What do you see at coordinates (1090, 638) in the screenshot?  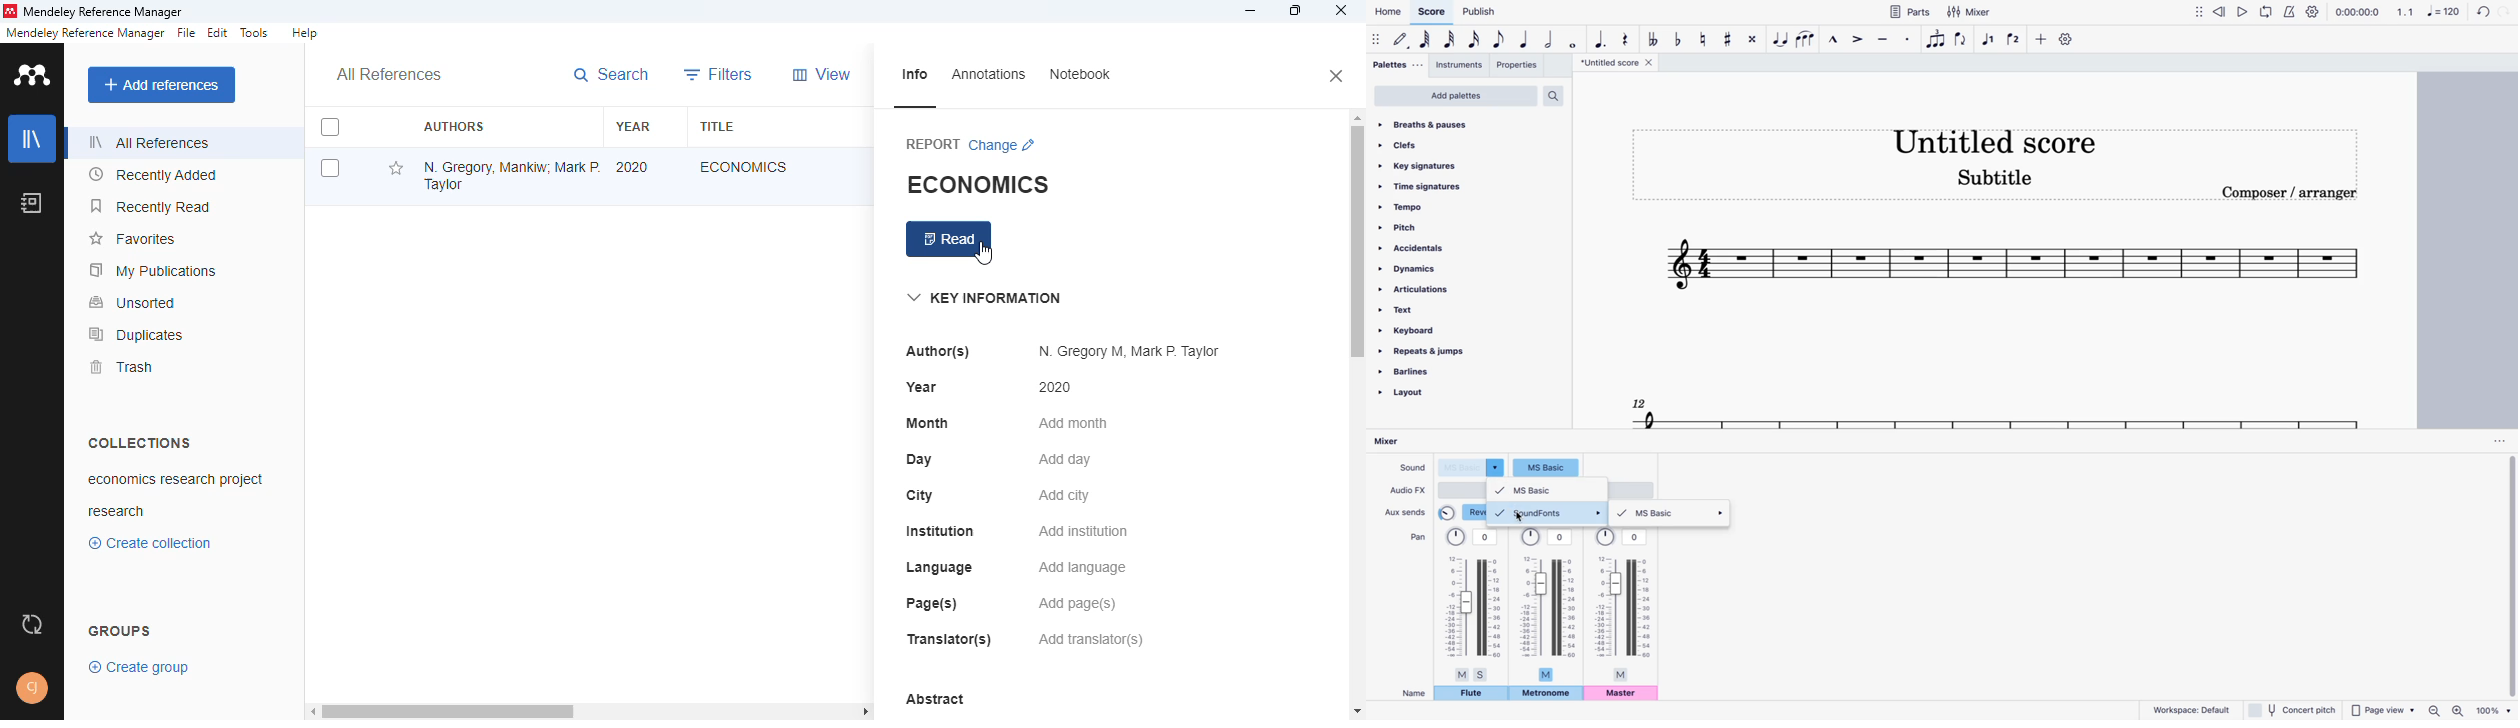 I see `add translator(s)` at bounding box center [1090, 638].